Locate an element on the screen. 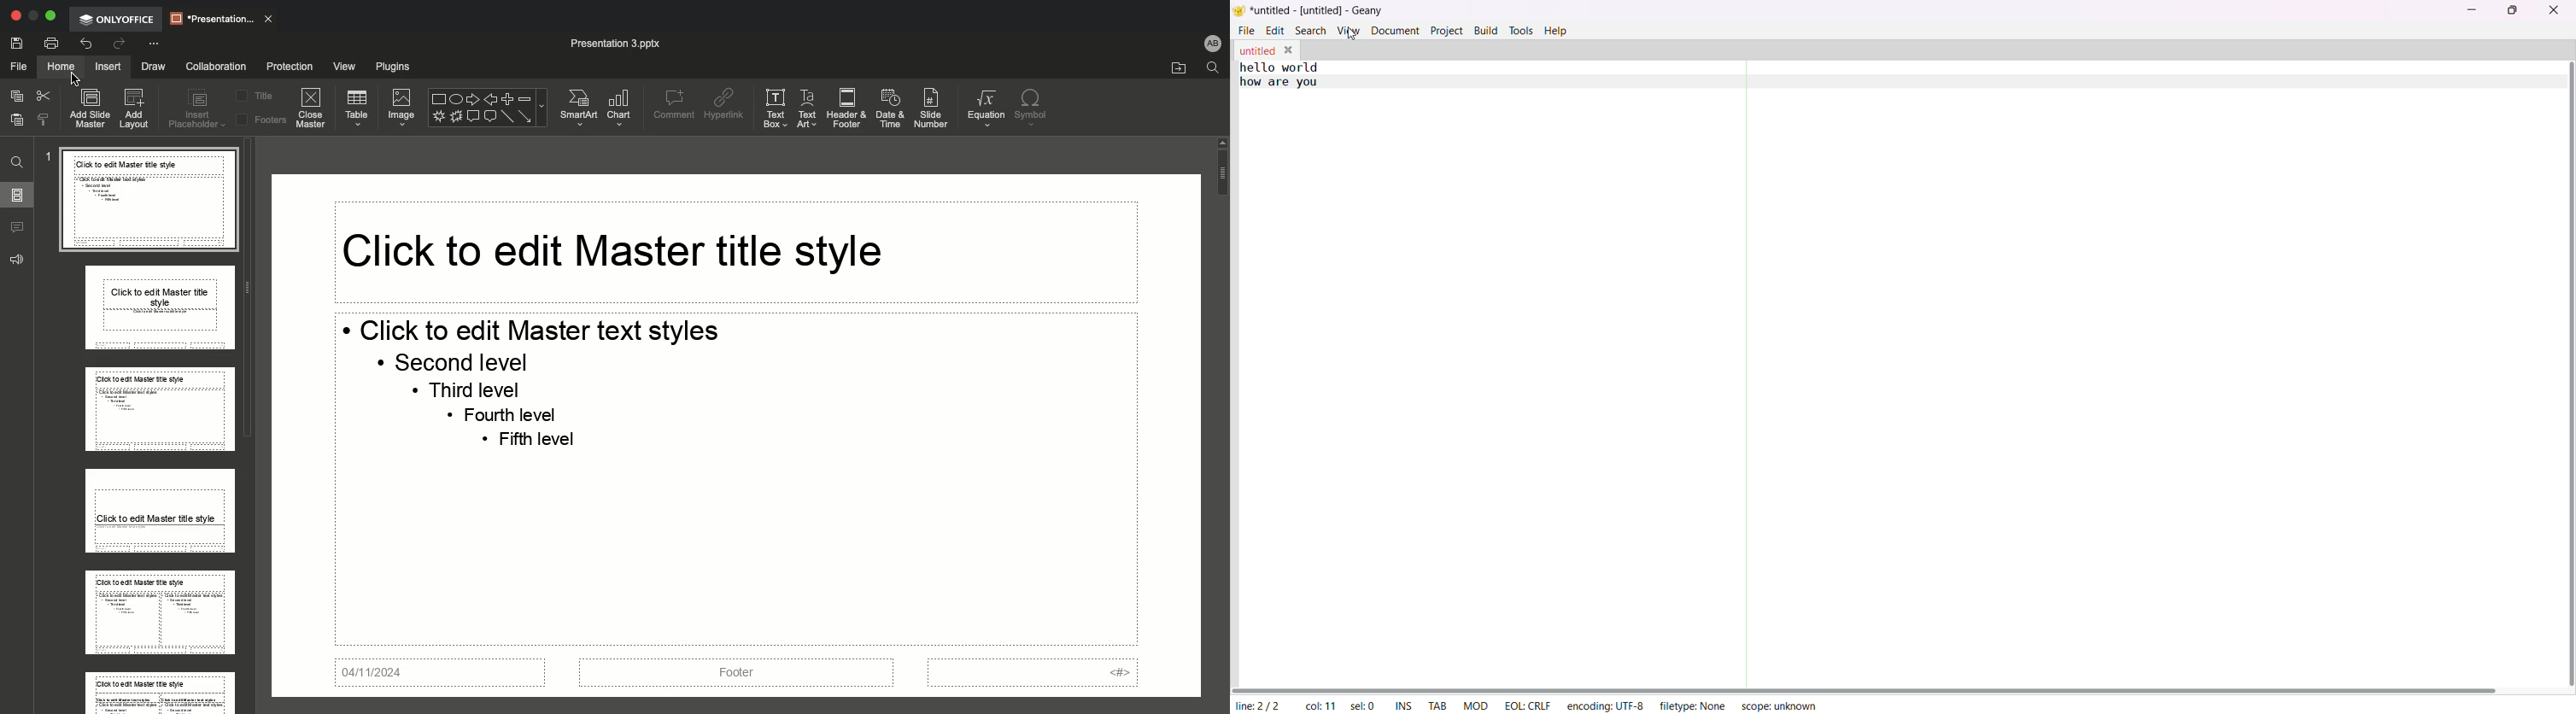  Scroll bar is located at coordinates (1221, 421).